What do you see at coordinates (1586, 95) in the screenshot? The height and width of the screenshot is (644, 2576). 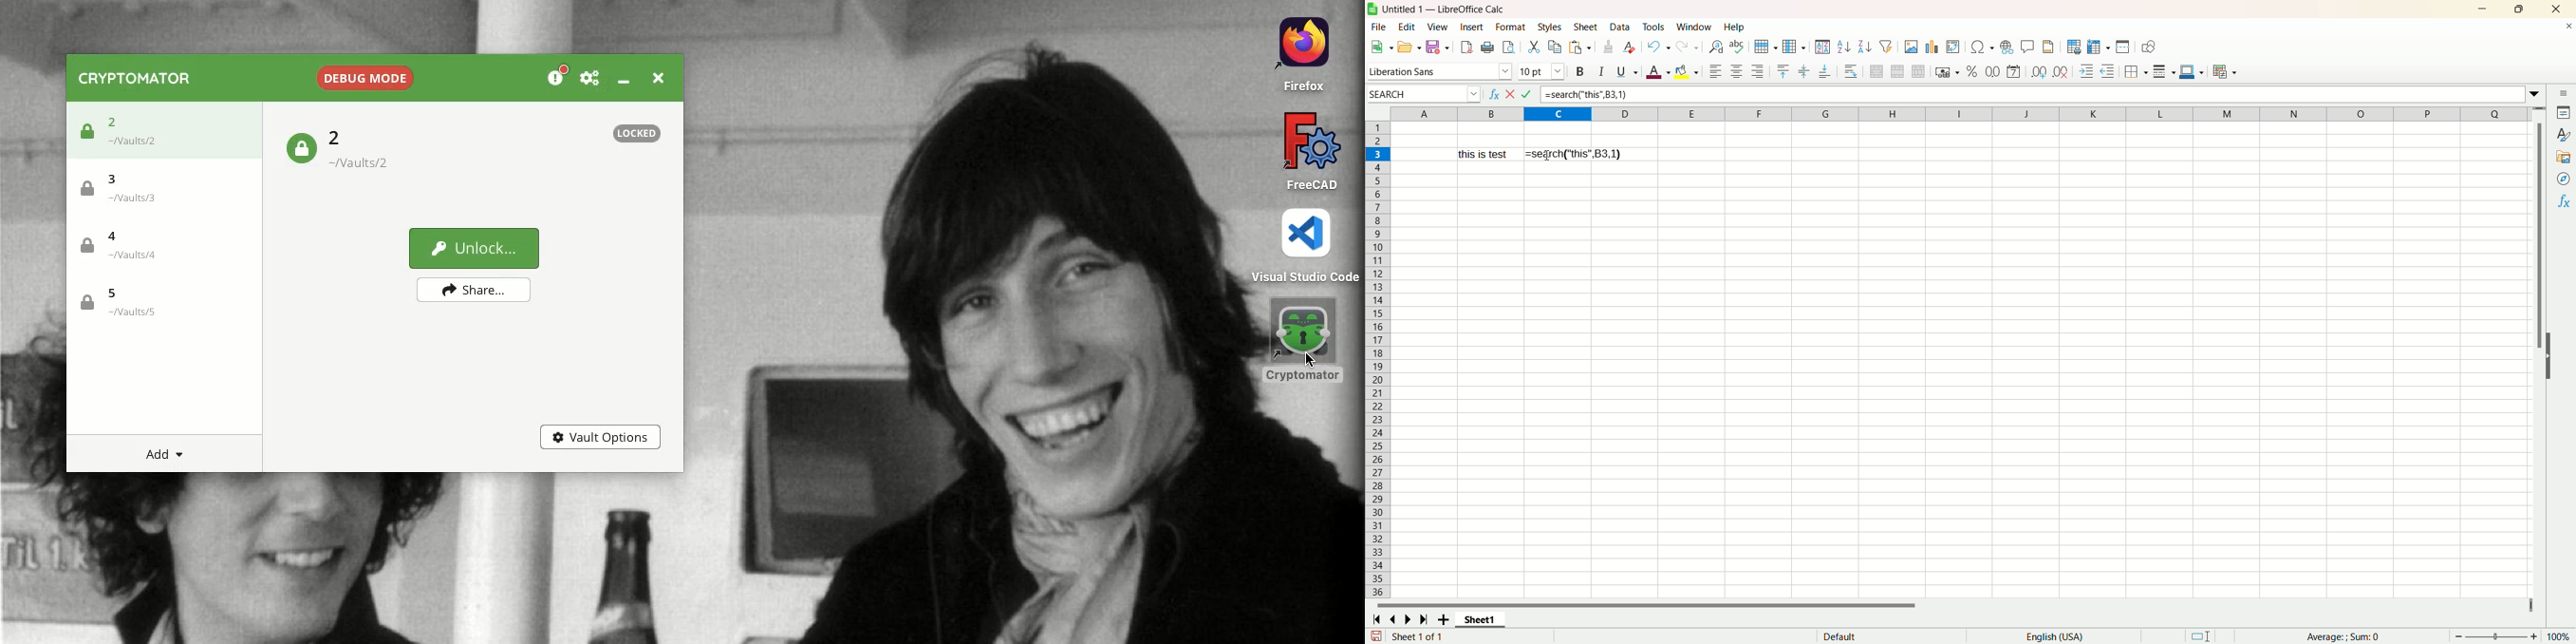 I see `formual input` at bounding box center [1586, 95].